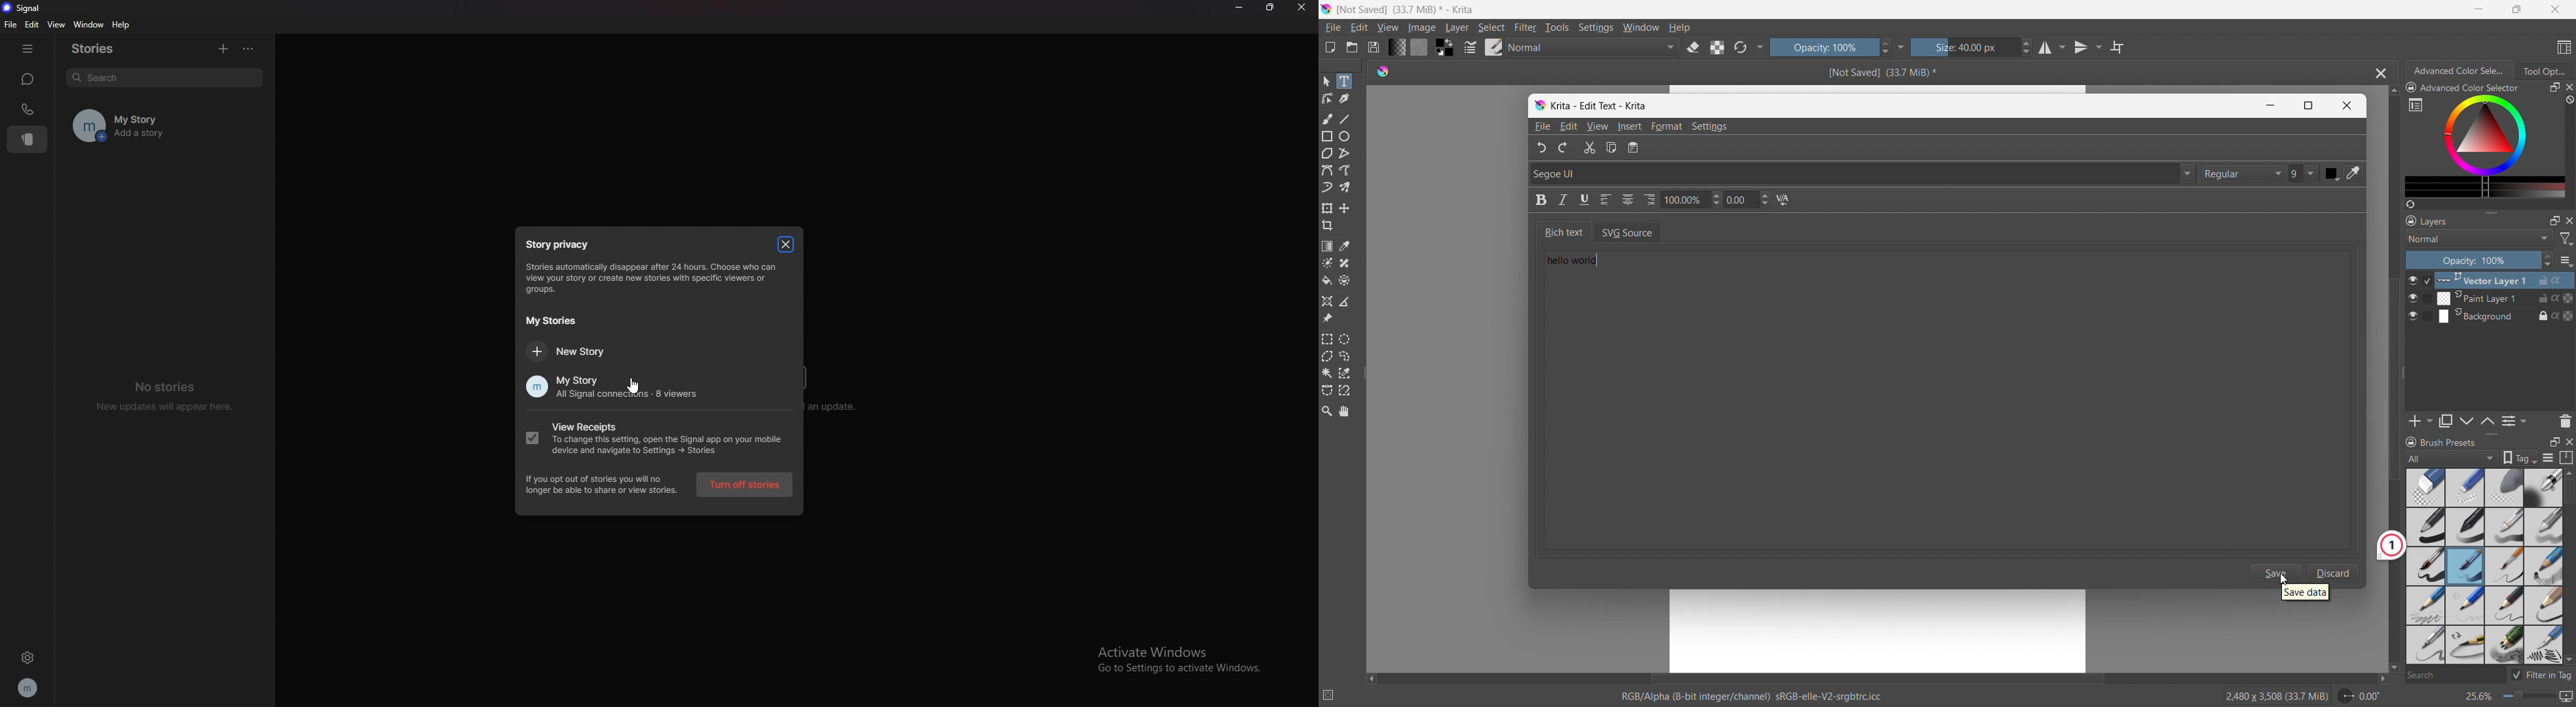  I want to click on my story all signal connections 8viewers, so click(619, 386).